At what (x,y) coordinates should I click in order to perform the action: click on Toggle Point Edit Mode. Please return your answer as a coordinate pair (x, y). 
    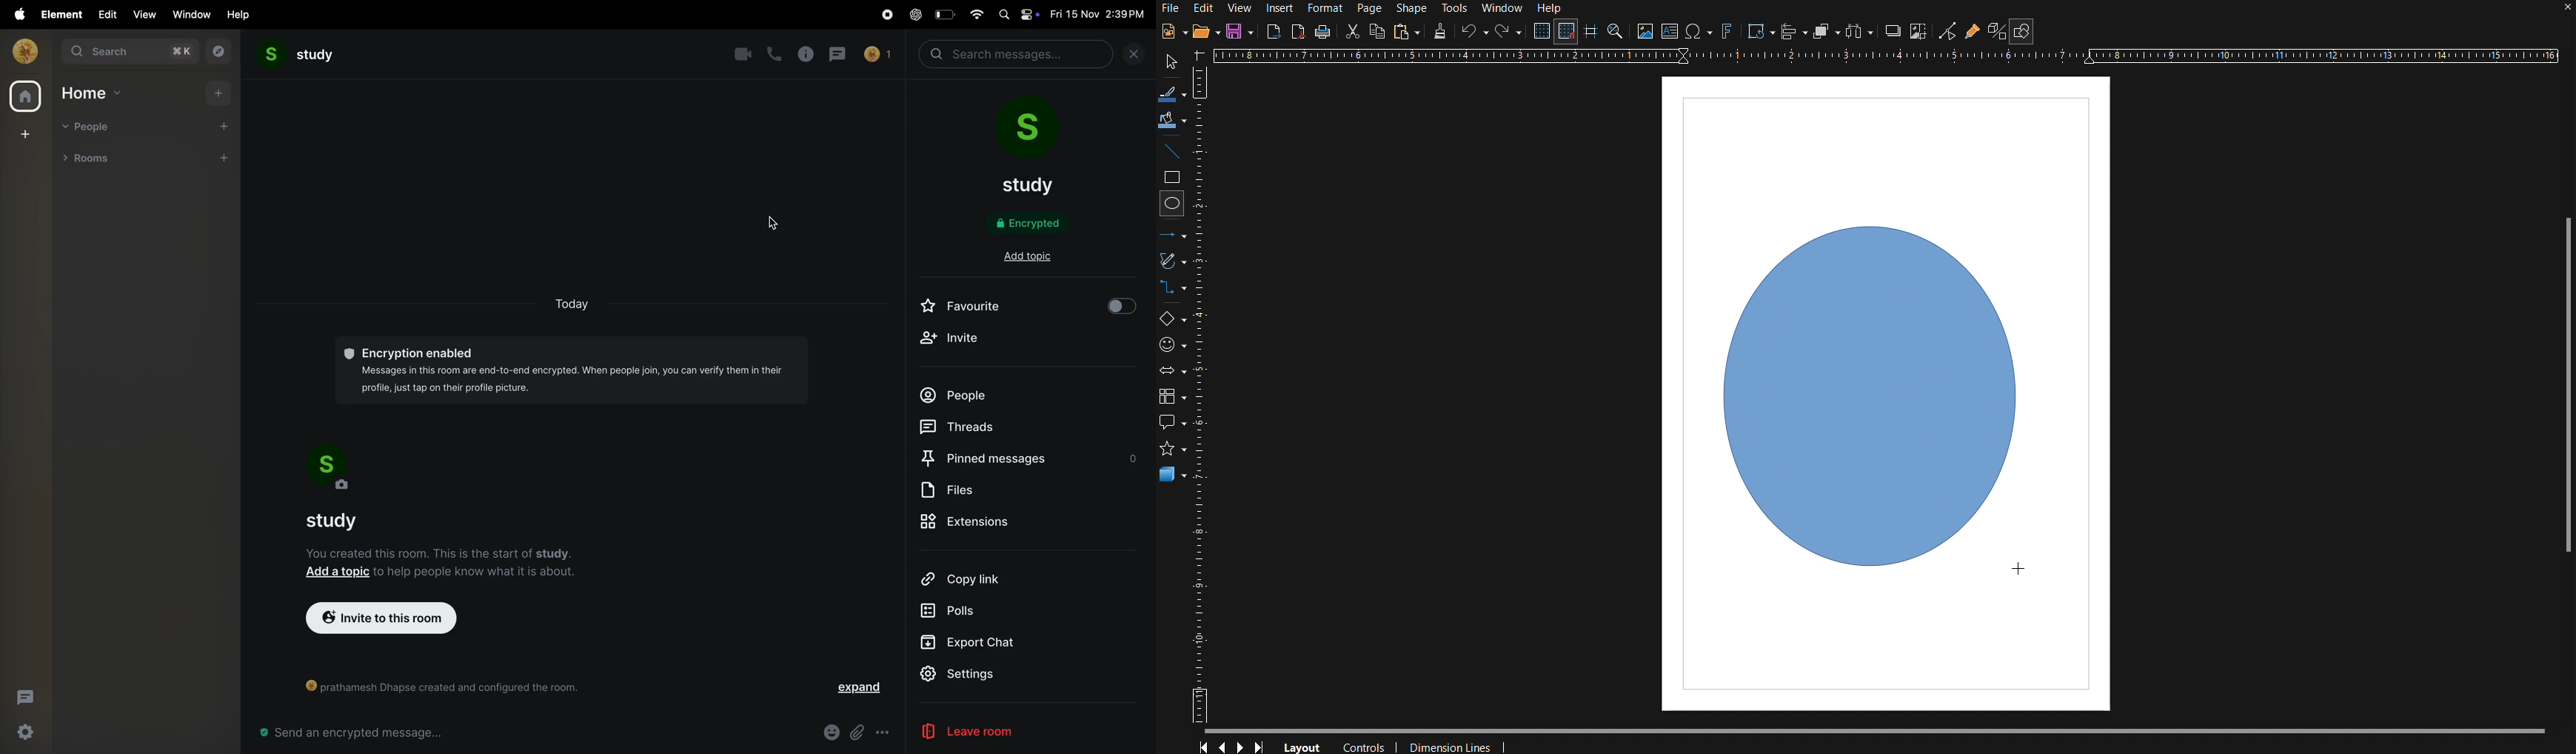
    Looking at the image, I should click on (1947, 33).